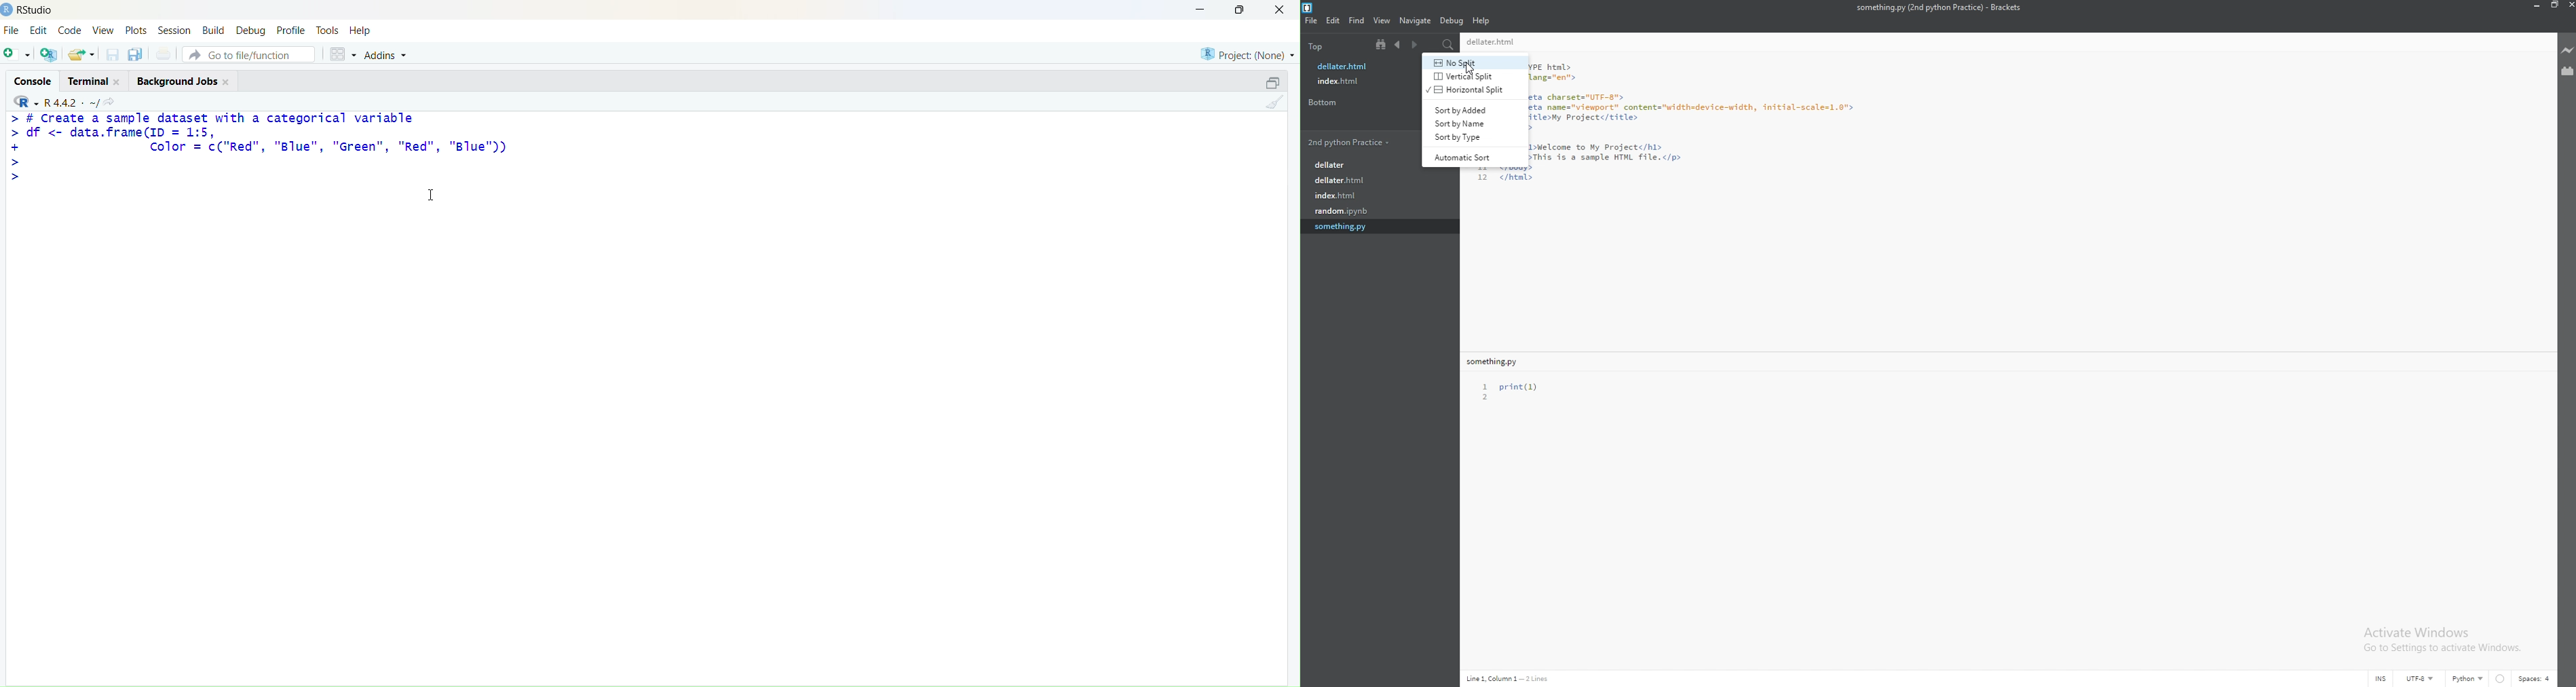 The width and height of the screenshot is (2576, 700). Describe the element at coordinates (1501, 176) in the screenshot. I see `code` at that location.